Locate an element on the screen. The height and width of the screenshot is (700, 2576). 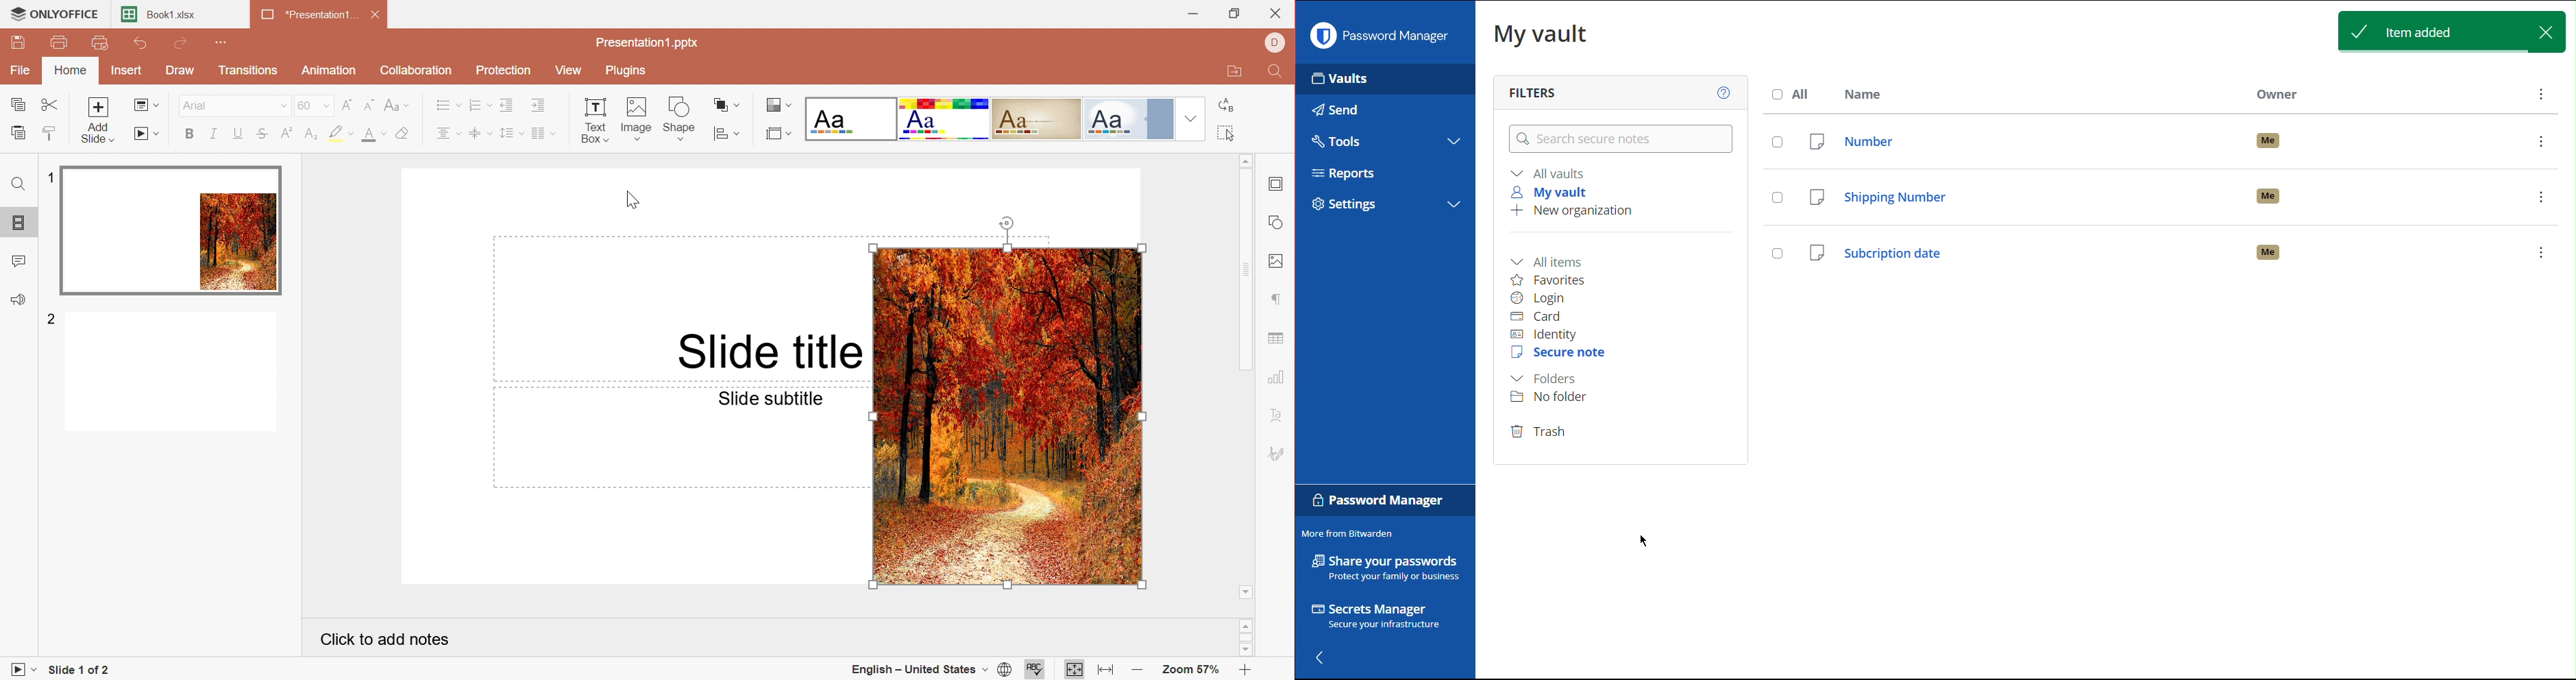
More is located at coordinates (2540, 95).